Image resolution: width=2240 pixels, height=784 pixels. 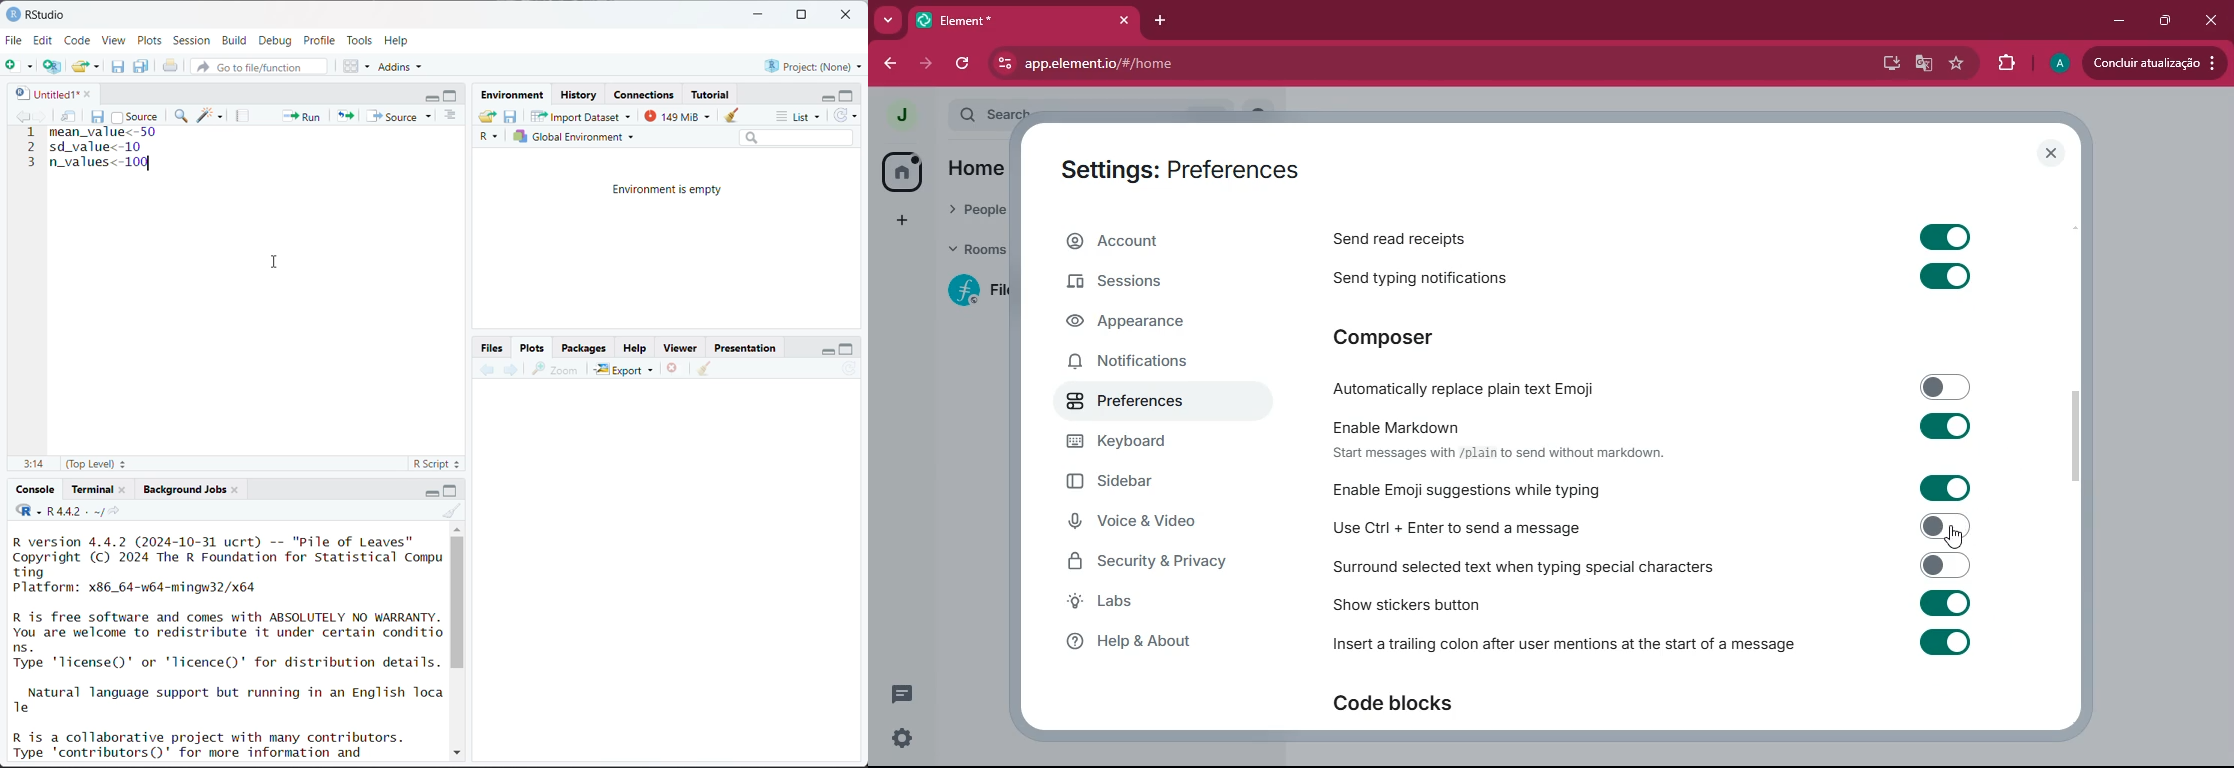 What do you see at coordinates (453, 116) in the screenshot?
I see `show document outline` at bounding box center [453, 116].